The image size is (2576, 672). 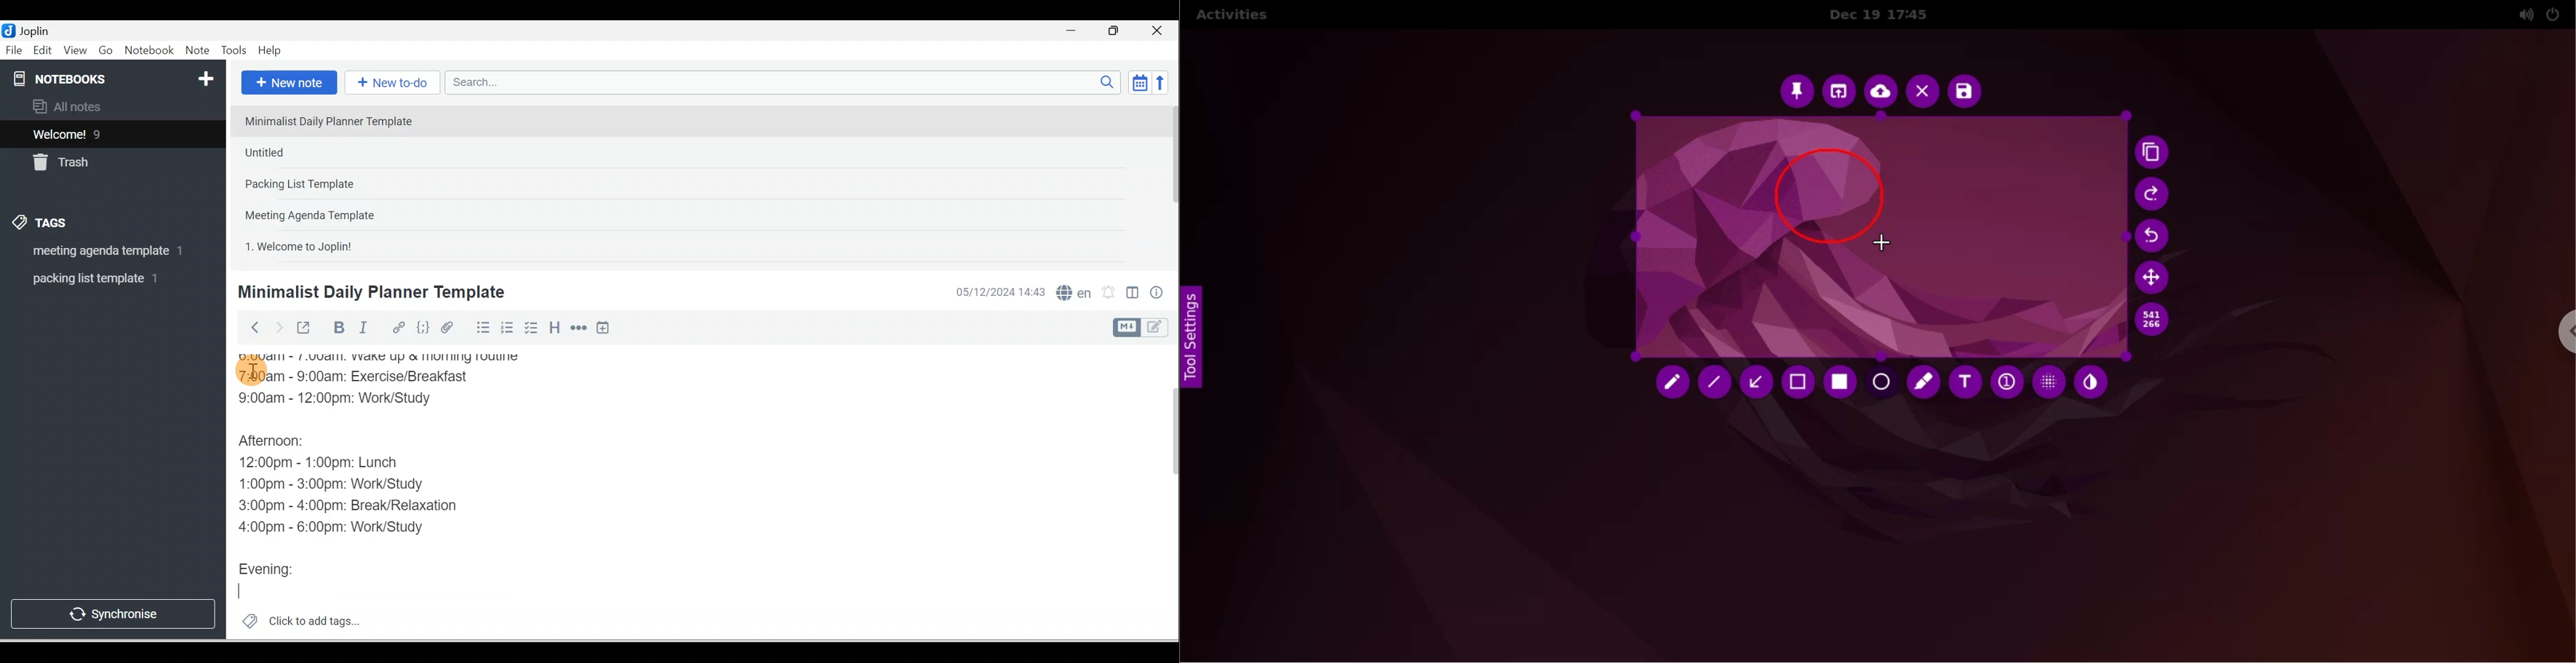 I want to click on Notebooks, so click(x=115, y=76).